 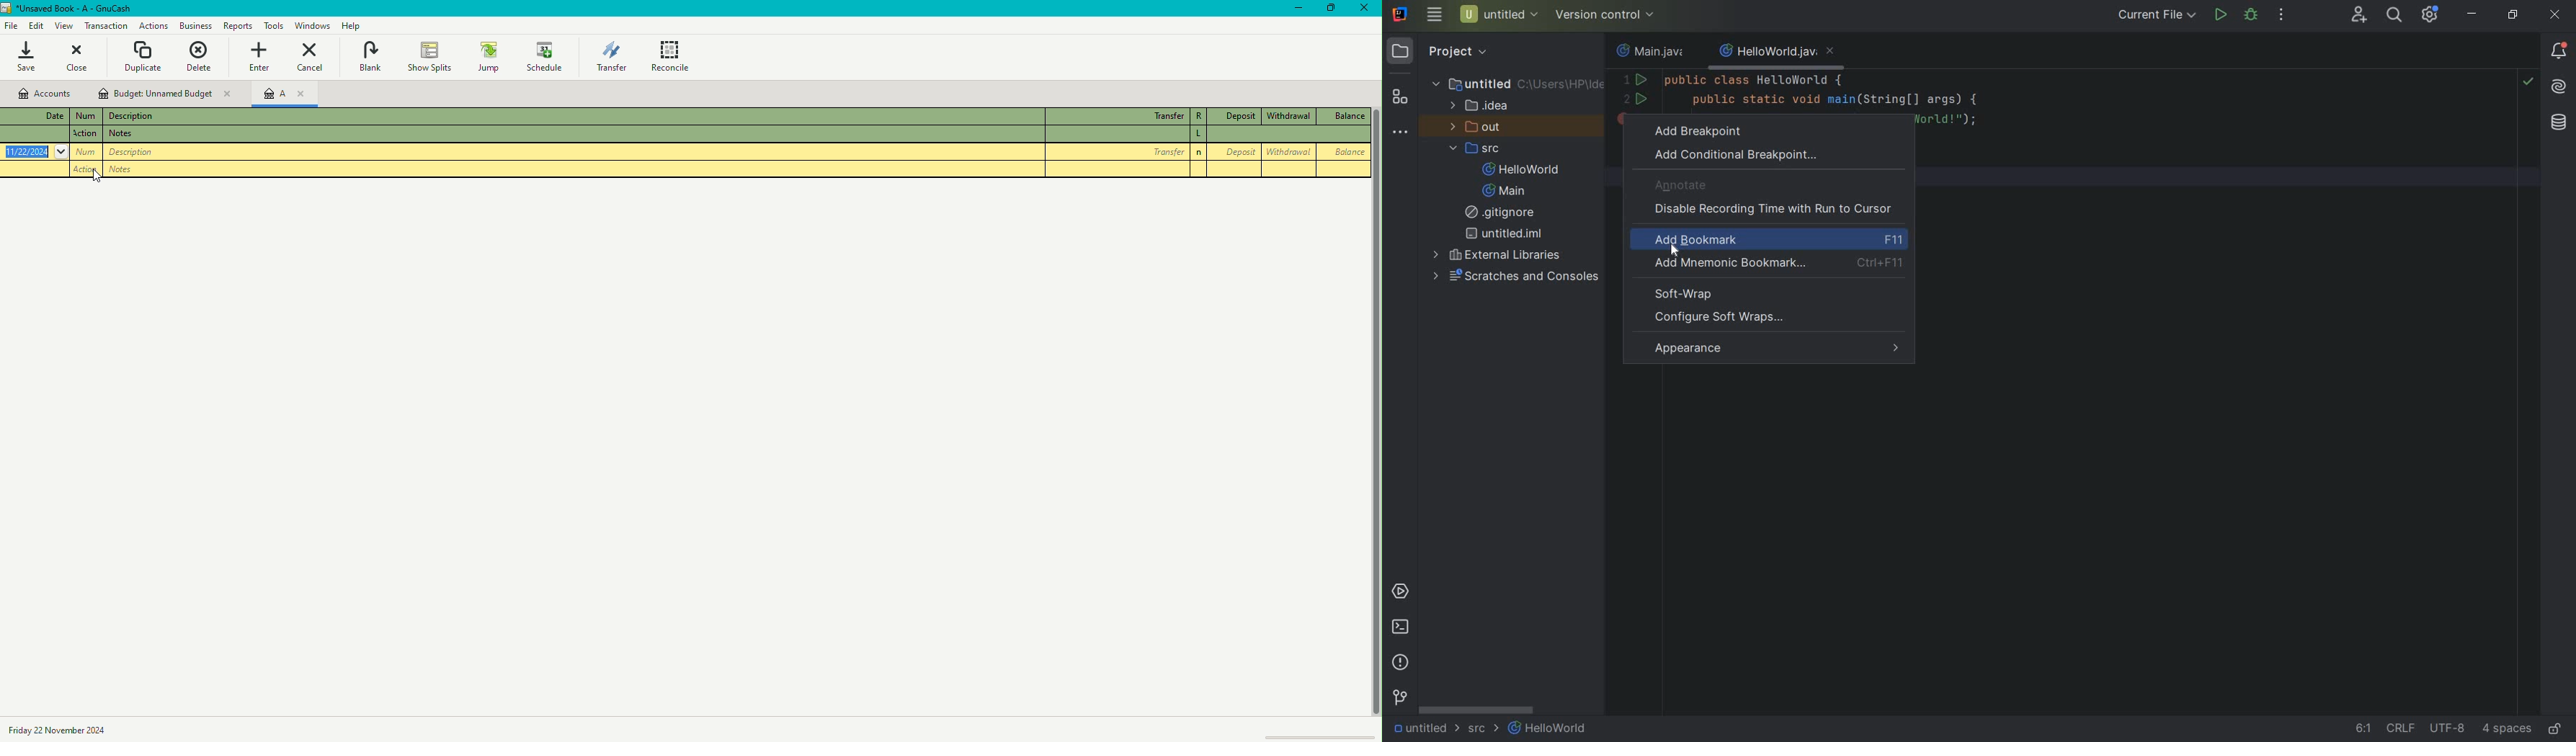 I want to click on Show Splits, so click(x=428, y=58).